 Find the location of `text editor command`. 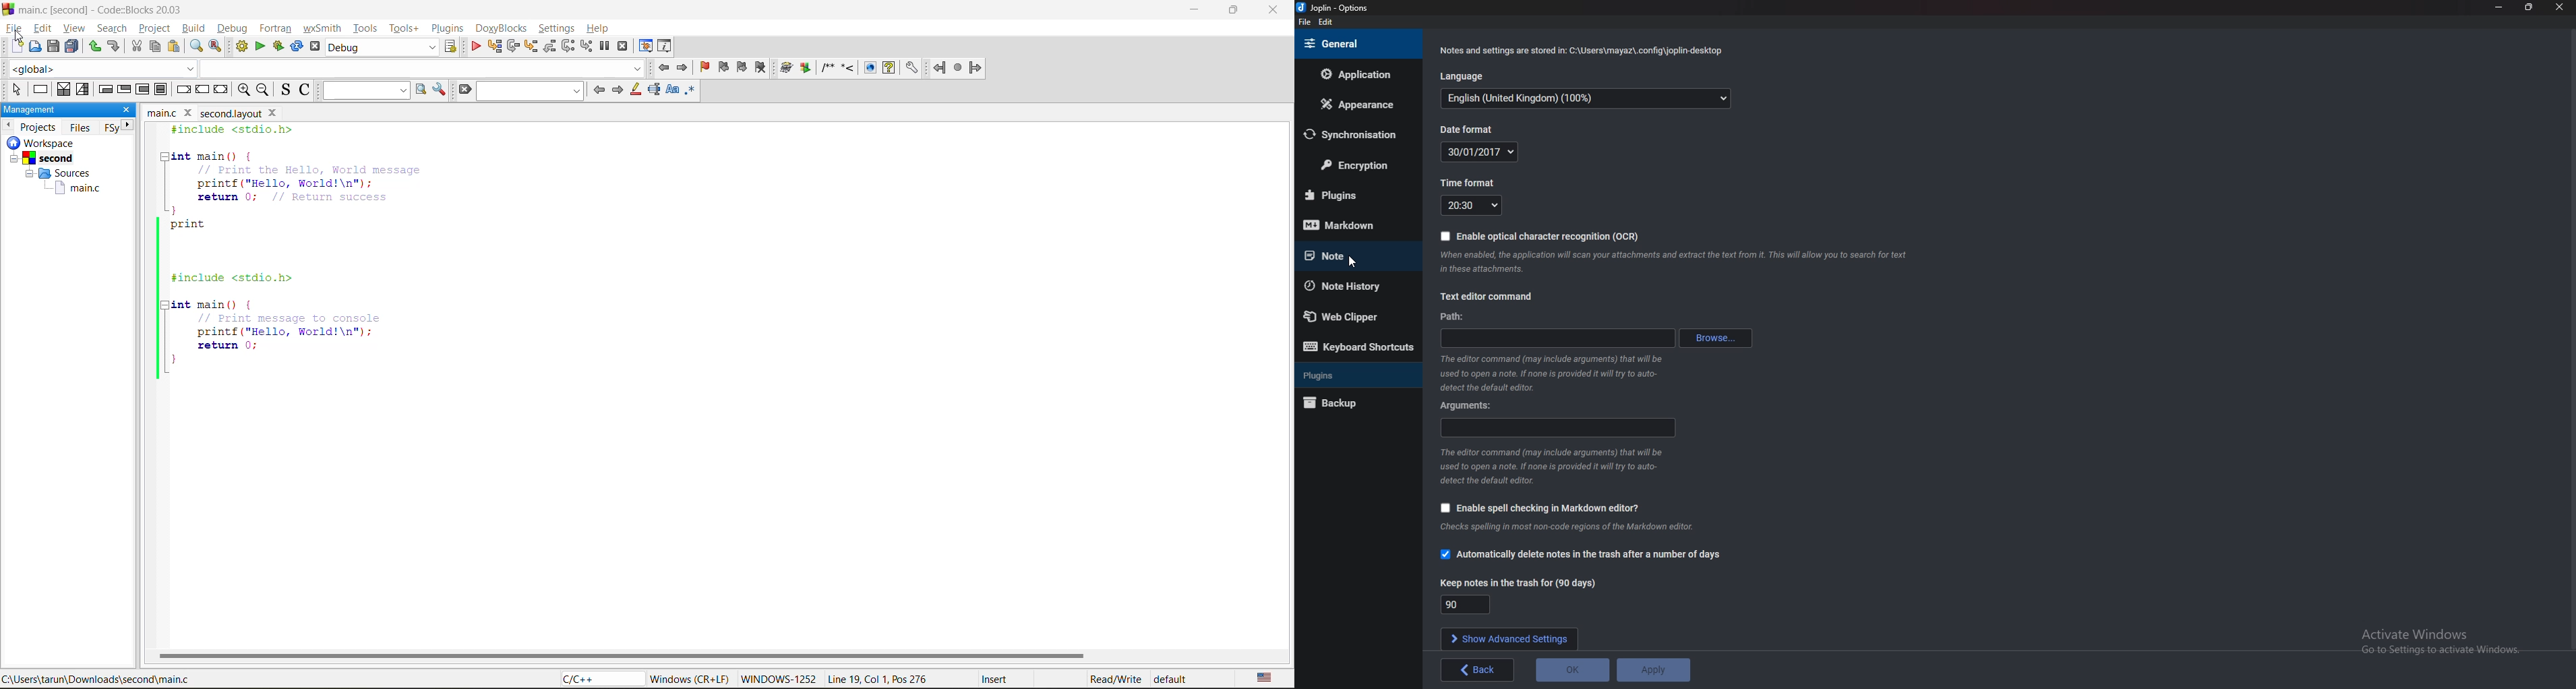

text editor command is located at coordinates (1489, 296).